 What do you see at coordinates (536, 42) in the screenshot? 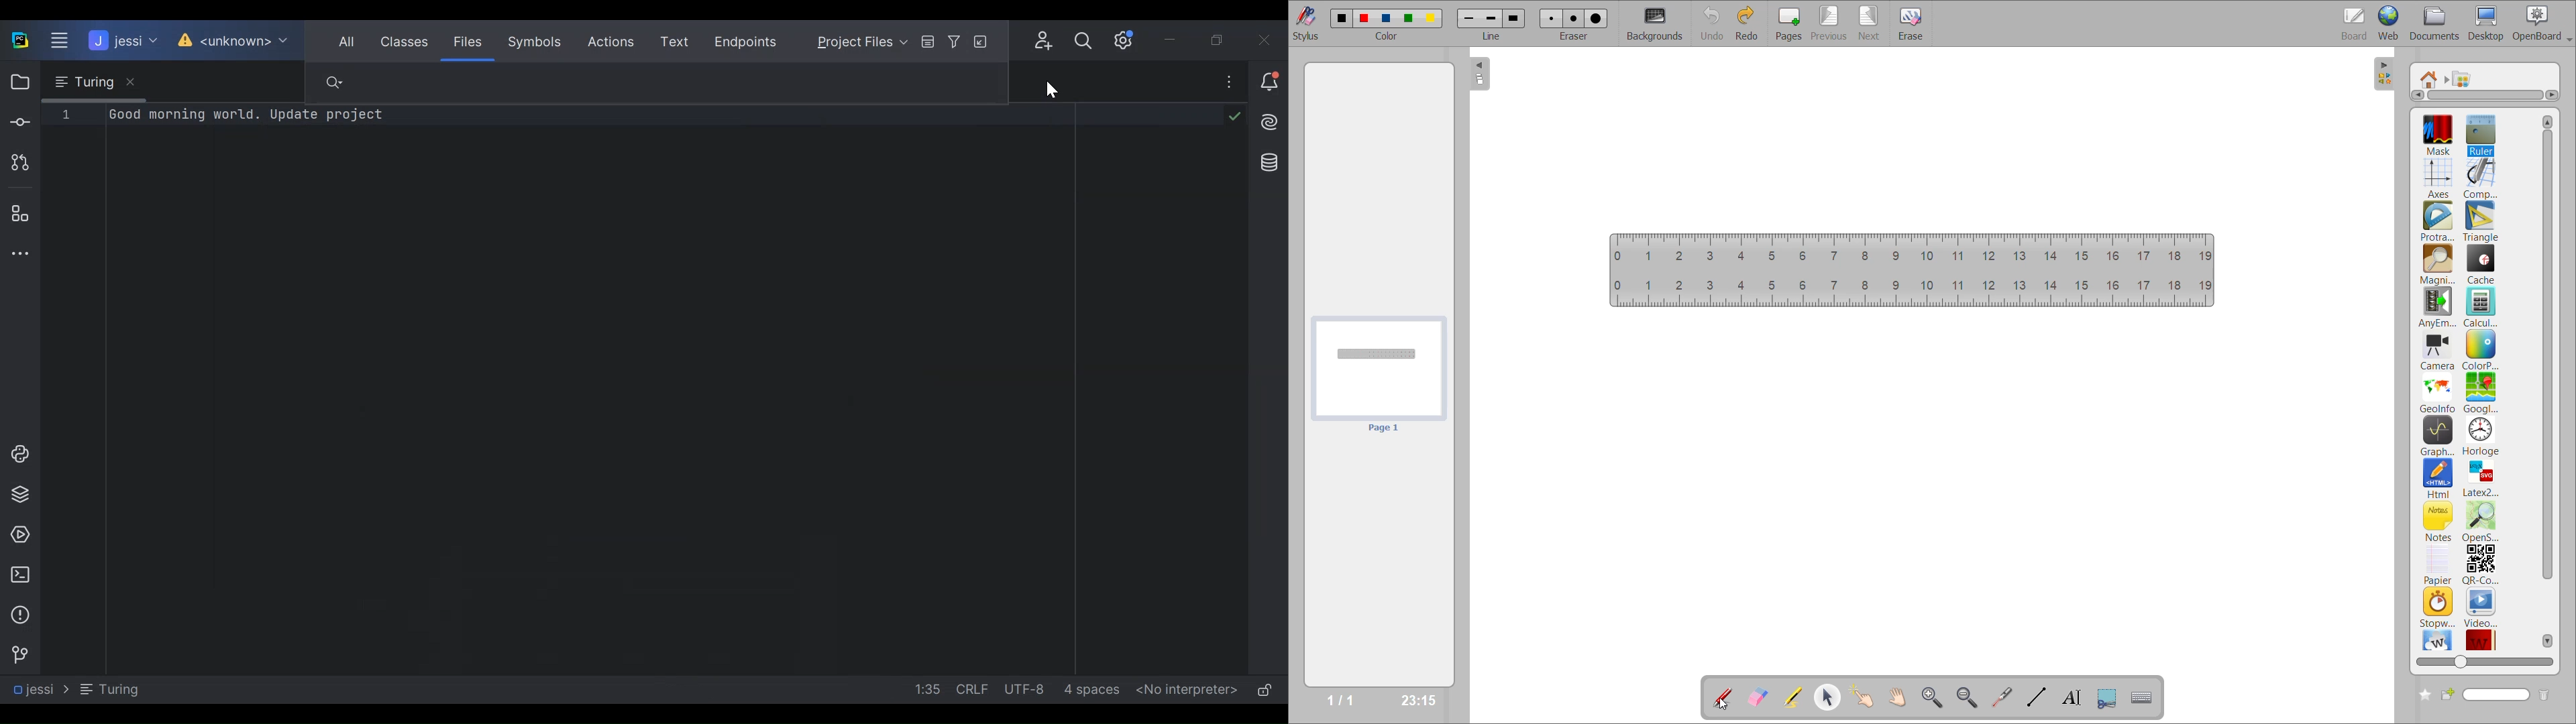
I see `Symbols` at bounding box center [536, 42].